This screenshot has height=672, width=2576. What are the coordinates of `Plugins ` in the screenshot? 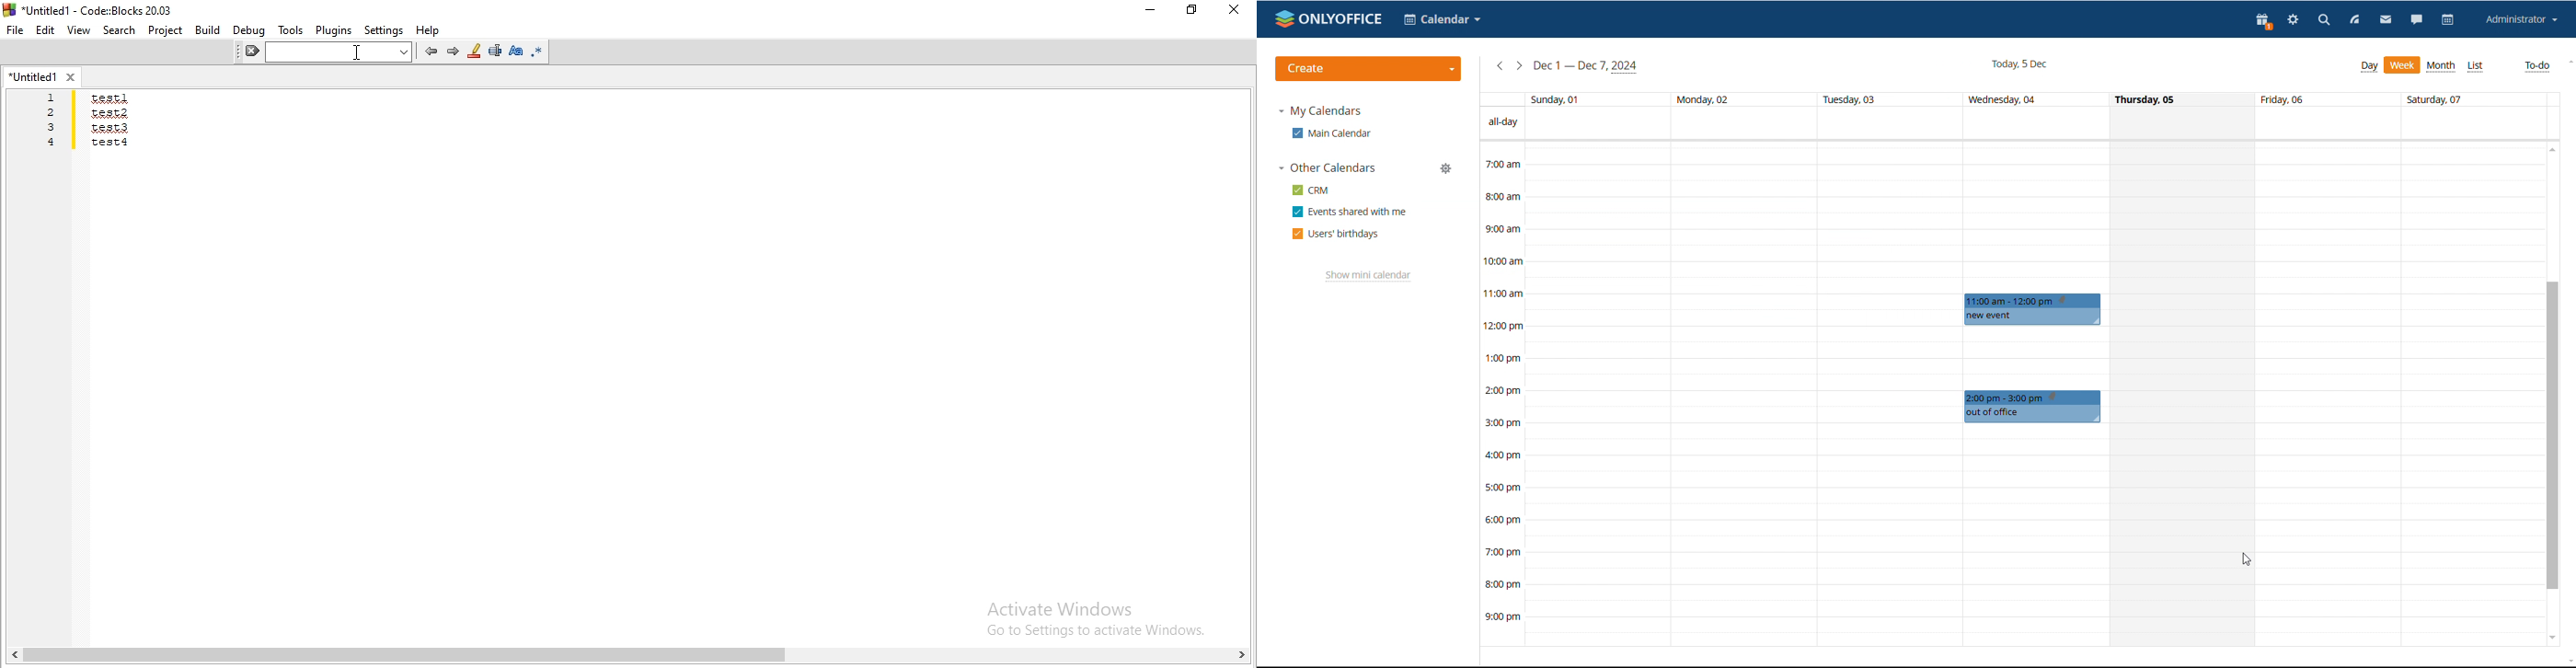 It's located at (333, 30).